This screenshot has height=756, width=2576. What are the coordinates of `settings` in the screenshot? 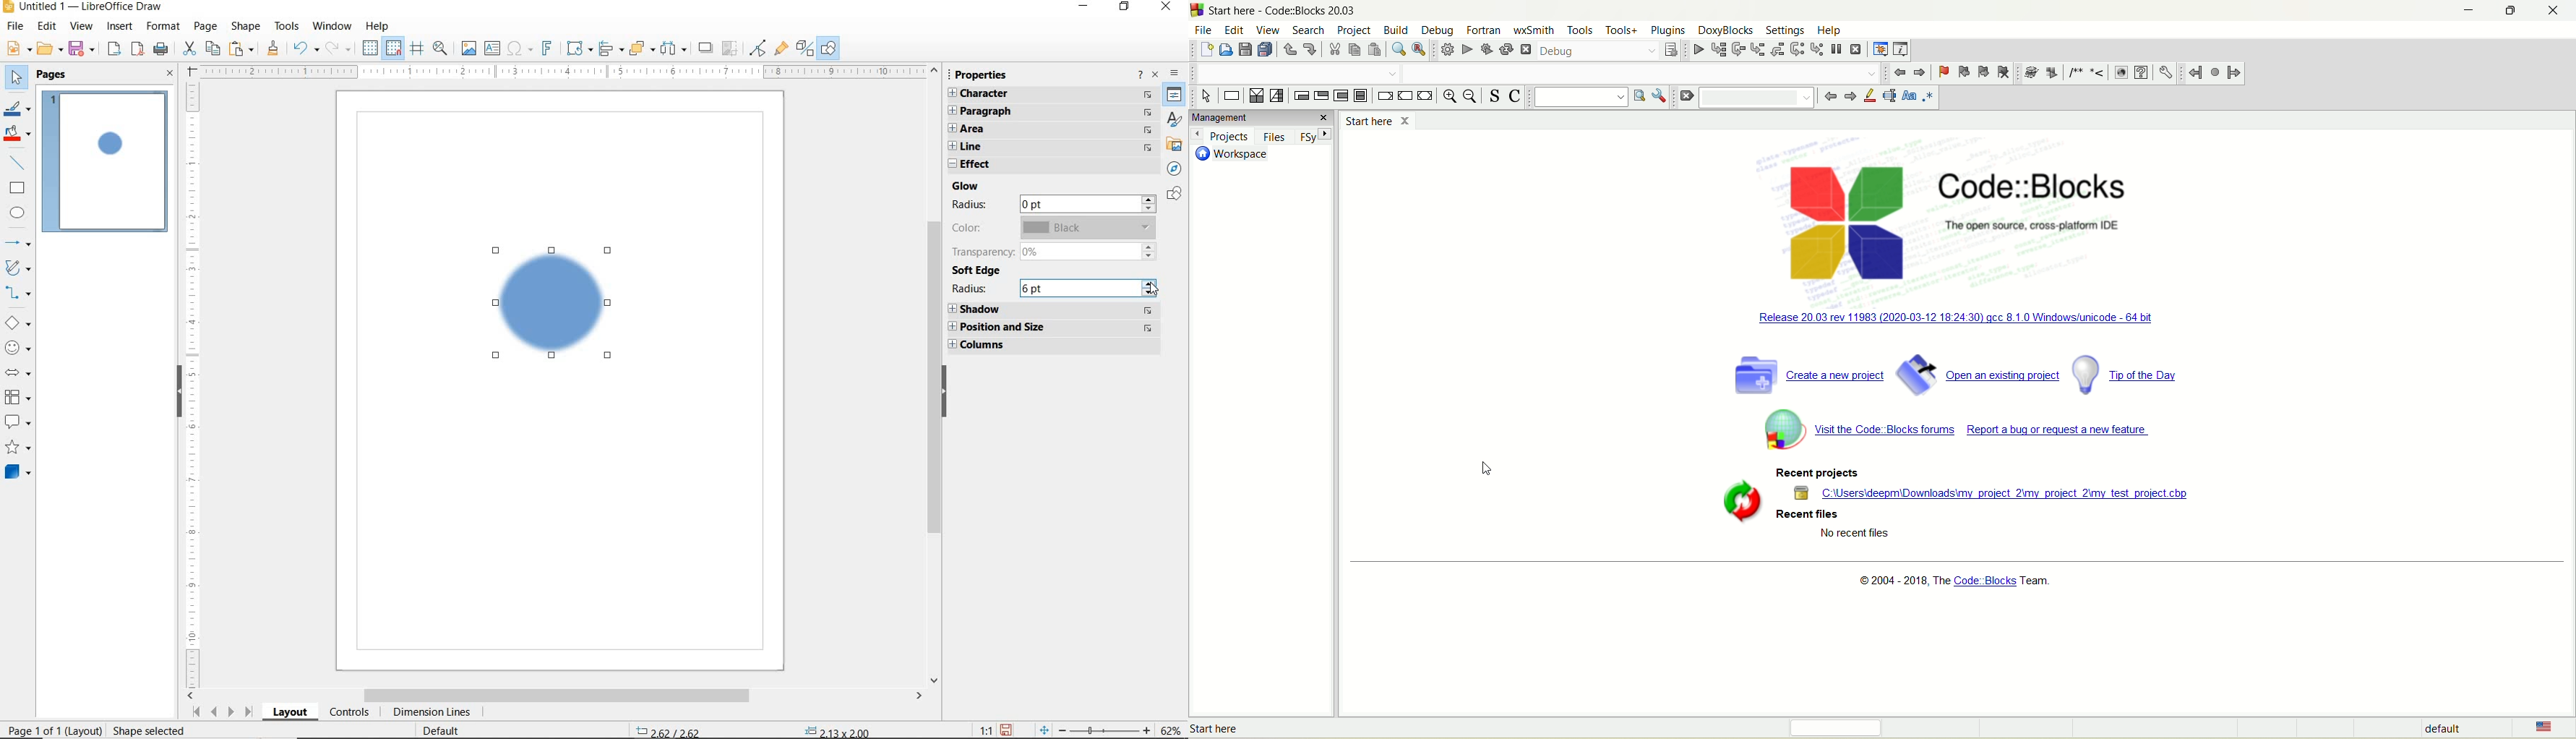 It's located at (1783, 30).